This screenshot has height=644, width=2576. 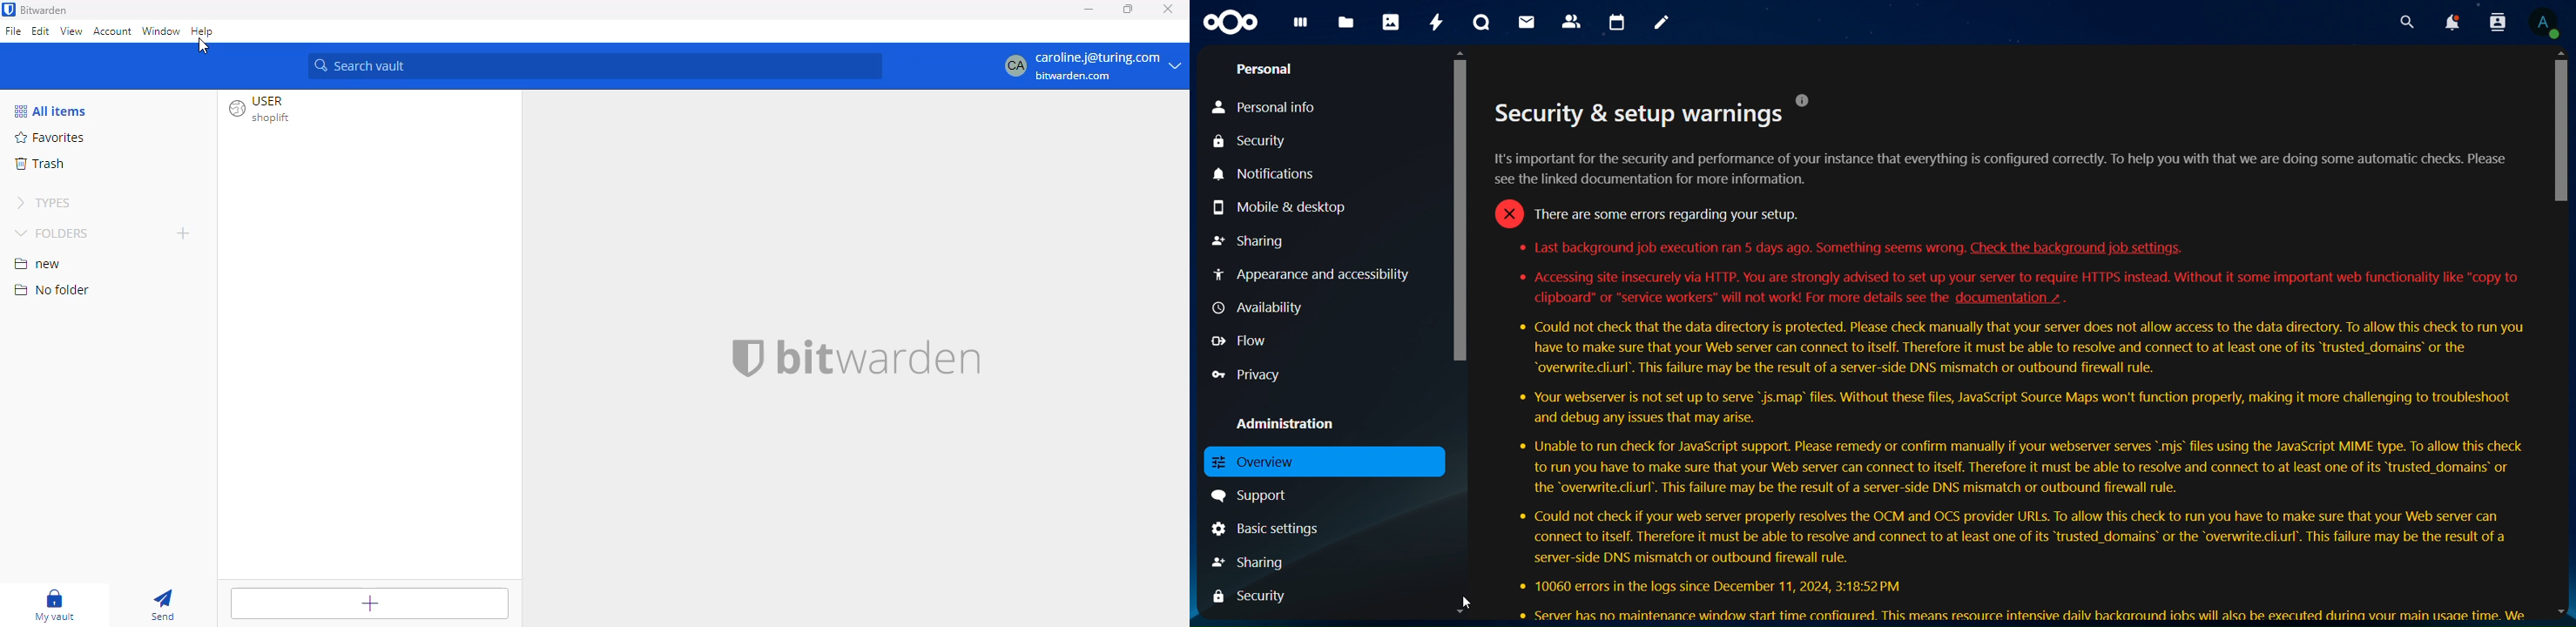 What do you see at coordinates (2454, 23) in the screenshot?
I see `notoifications` at bounding box center [2454, 23].